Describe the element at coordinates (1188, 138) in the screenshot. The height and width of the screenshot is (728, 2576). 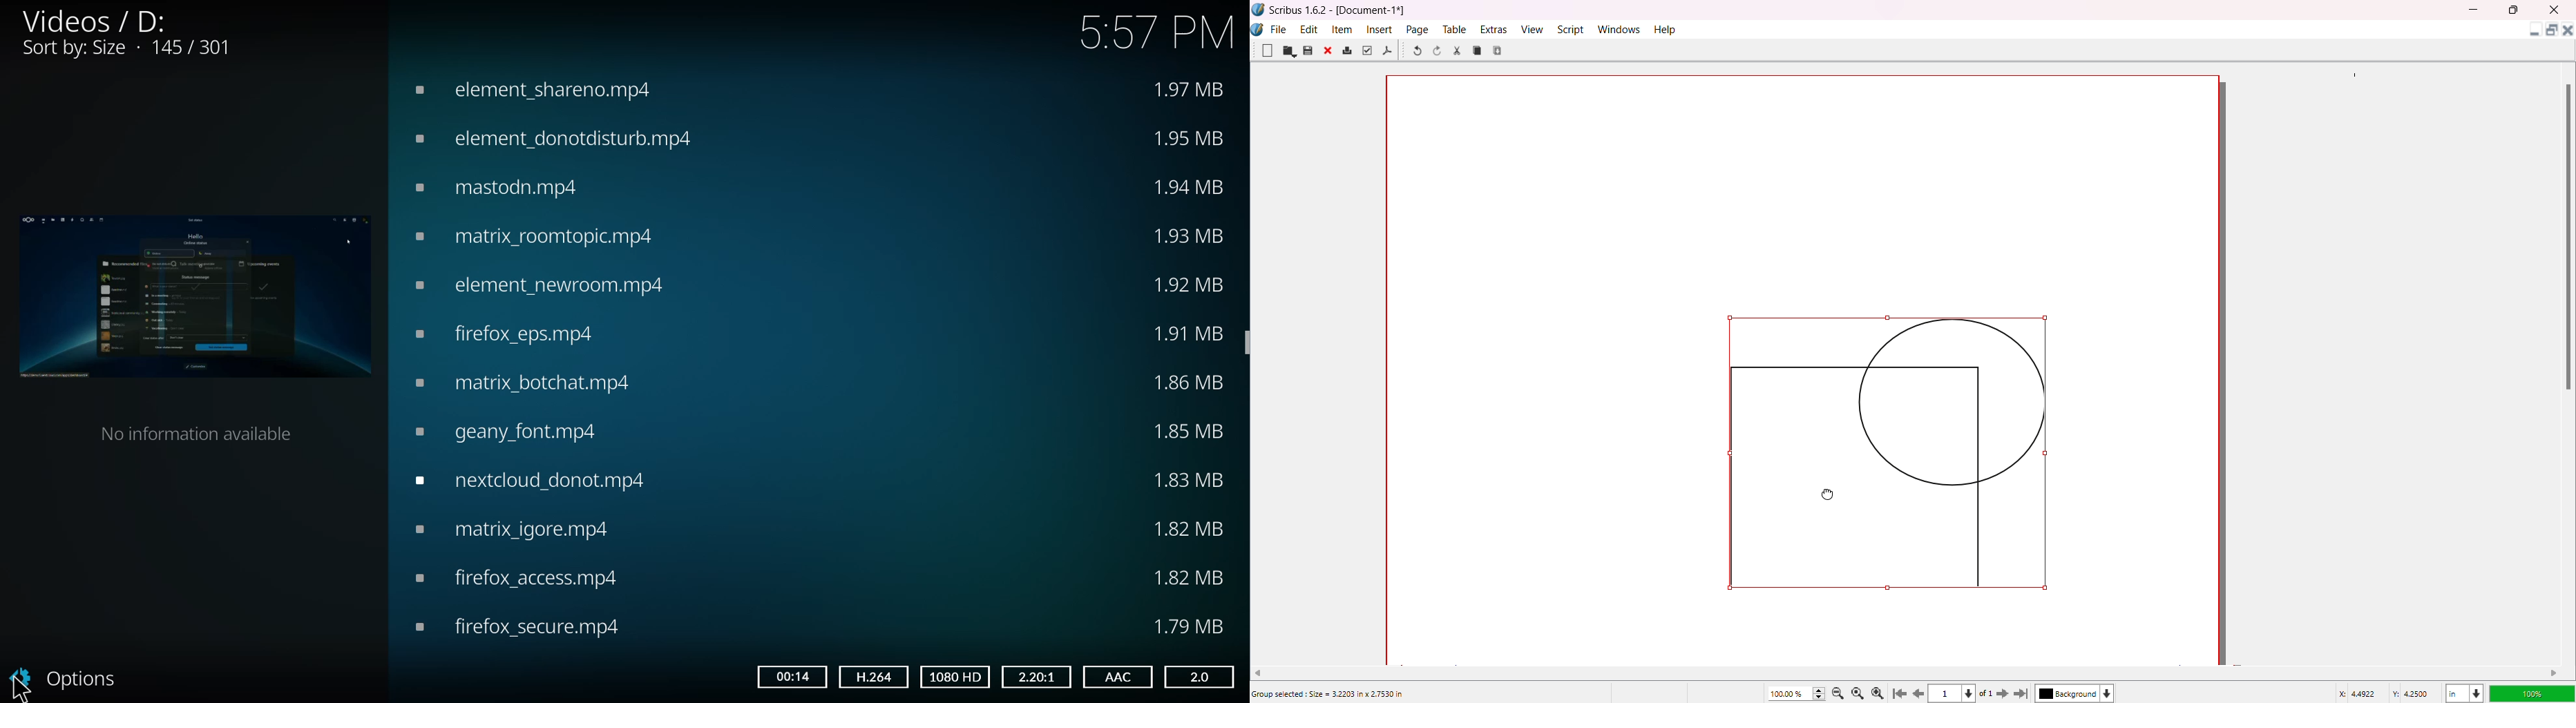
I see `size` at that location.